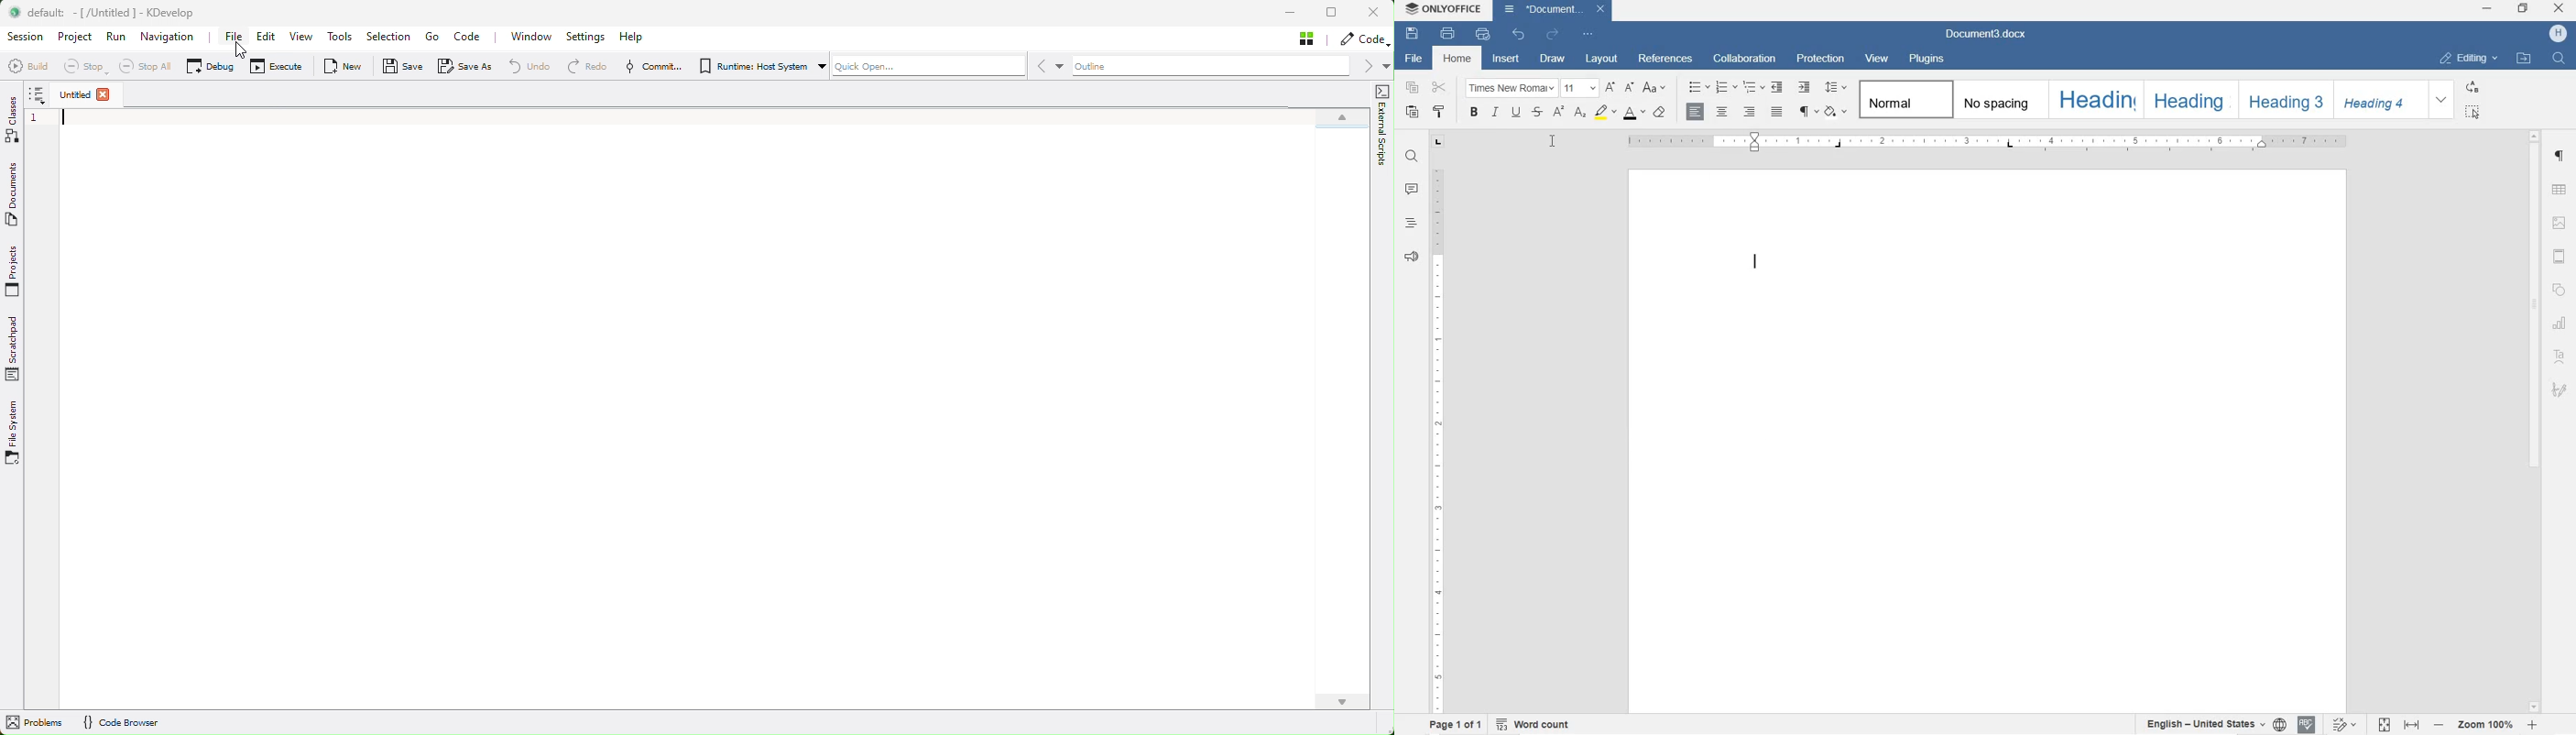 This screenshot has width=2576, height=756. I want to click on SHADING, so click(1837, 111).